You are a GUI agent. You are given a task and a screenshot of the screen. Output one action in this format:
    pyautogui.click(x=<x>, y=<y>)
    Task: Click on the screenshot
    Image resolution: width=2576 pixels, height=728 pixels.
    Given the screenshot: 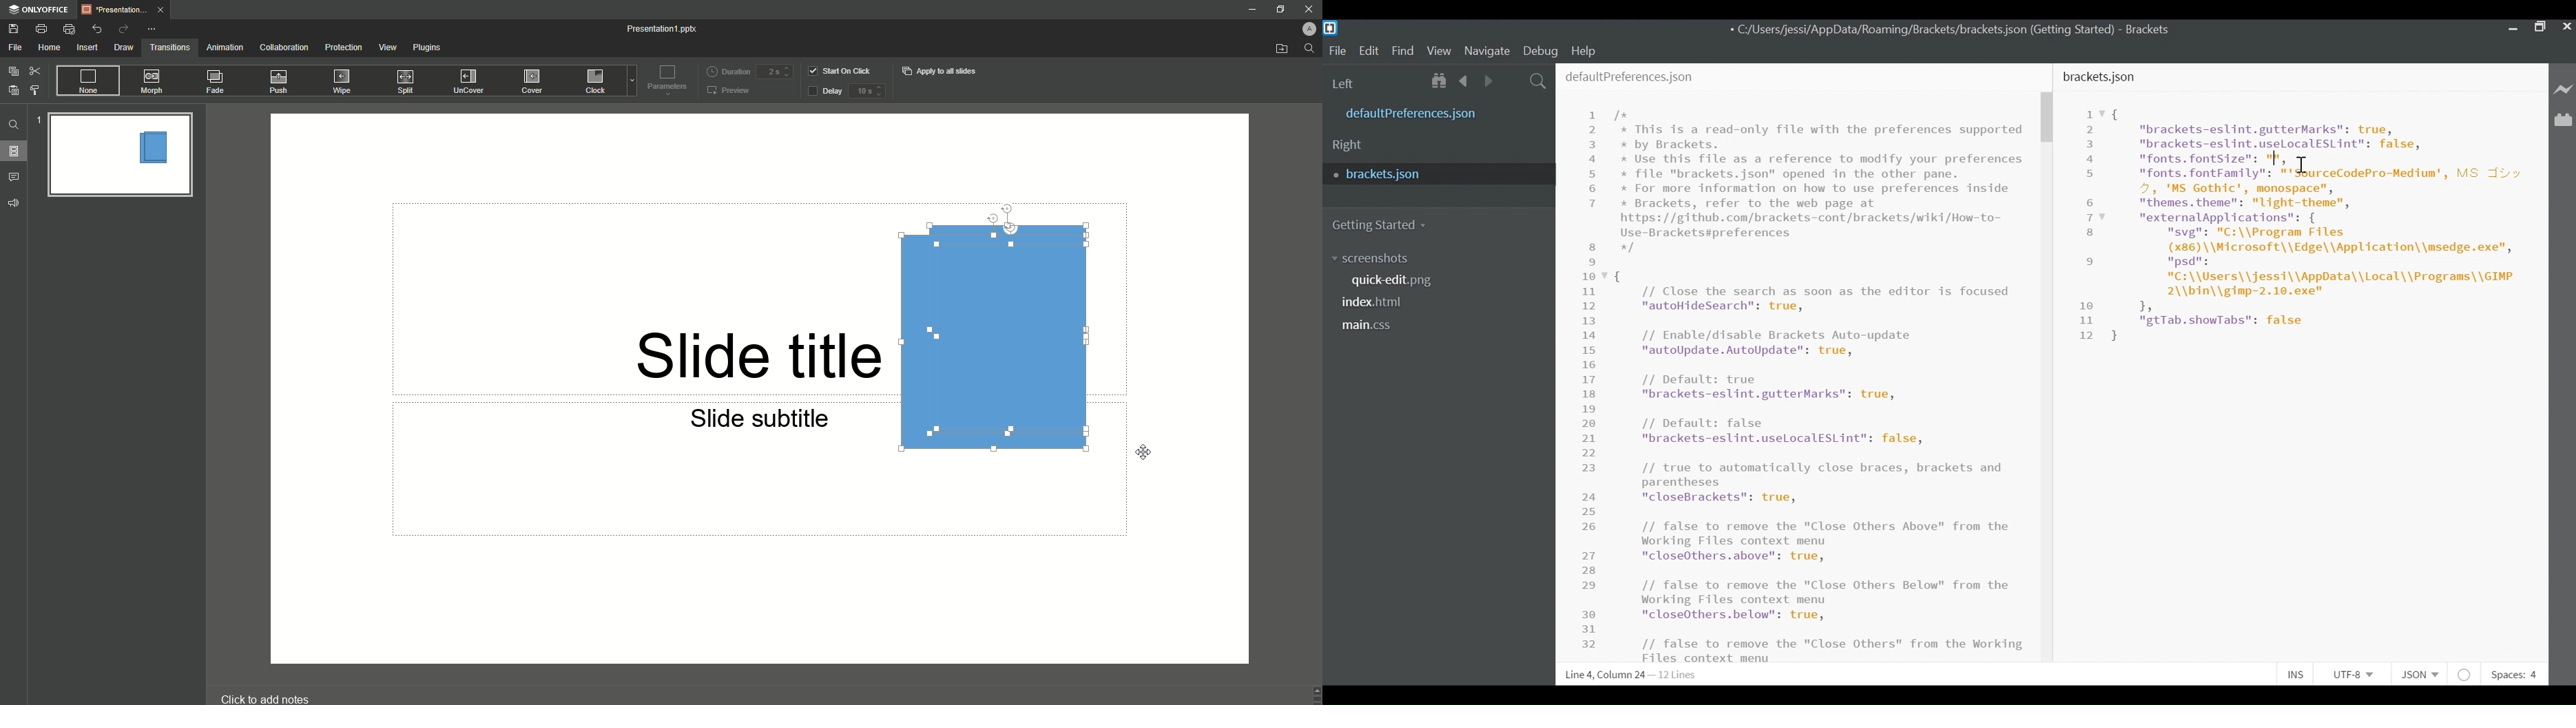 What is the action you would take?
    pyautogui.click(x=1387, y=259)
    